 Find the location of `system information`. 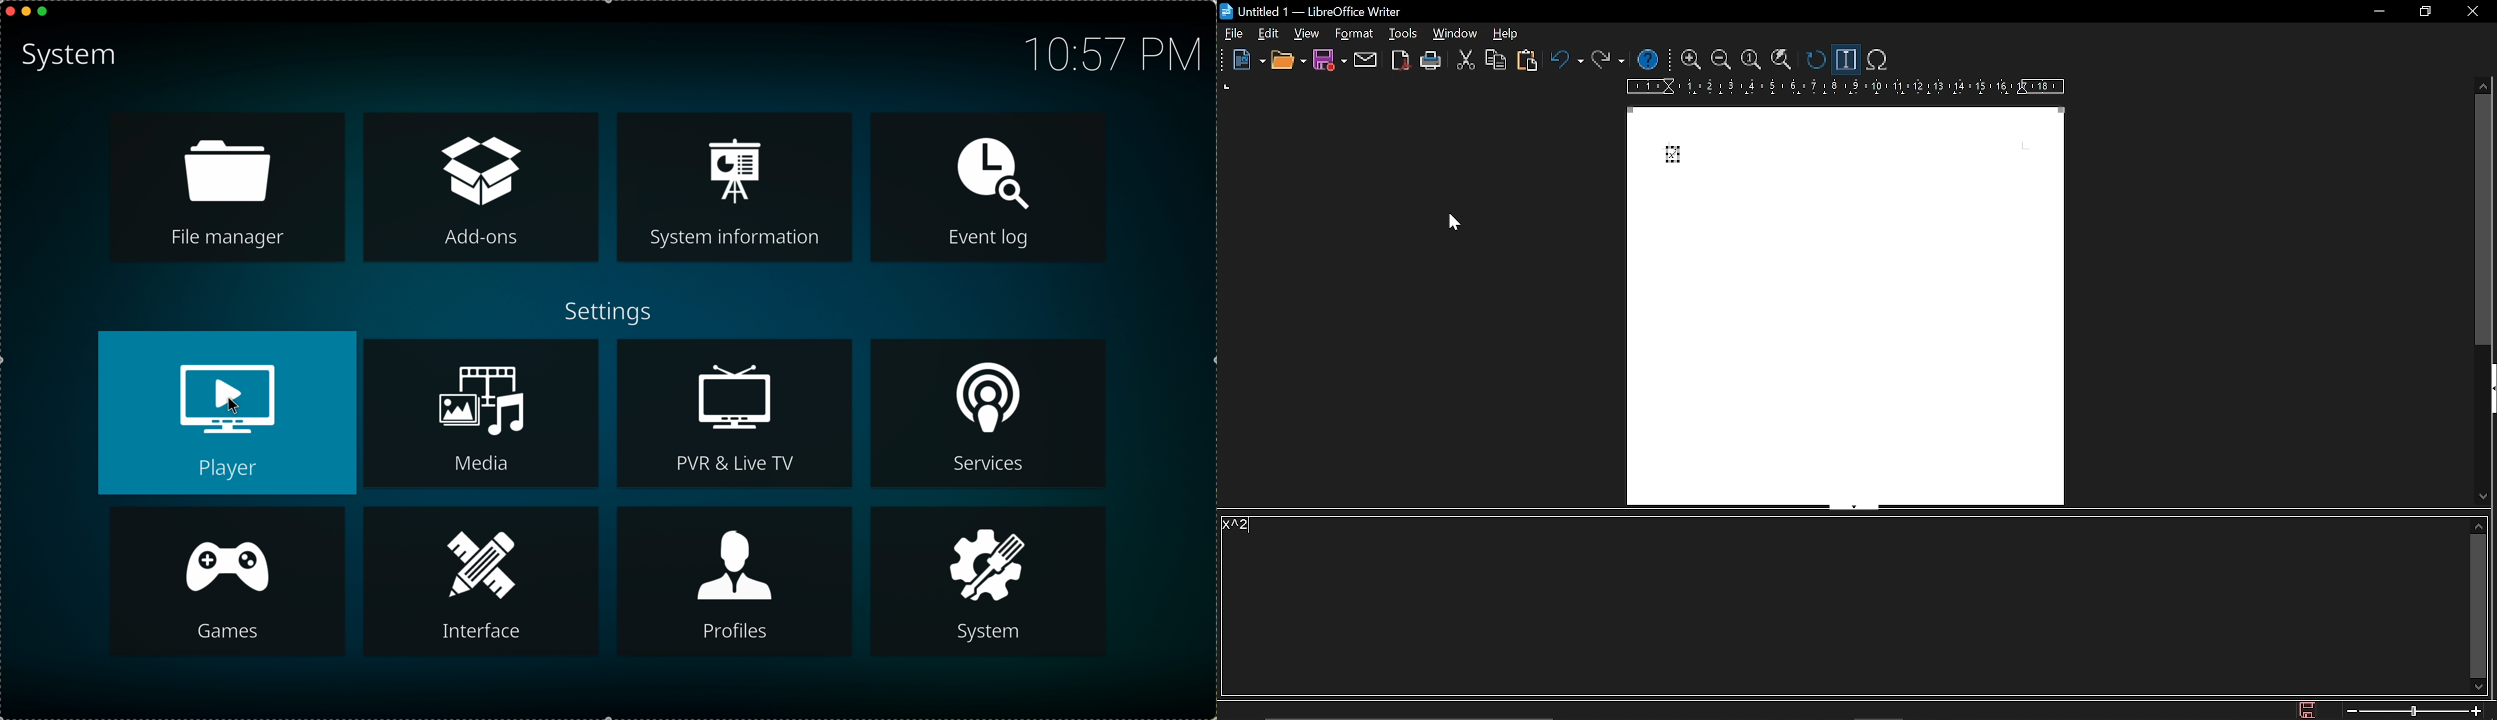

system information is located at coordinates (735, 186).